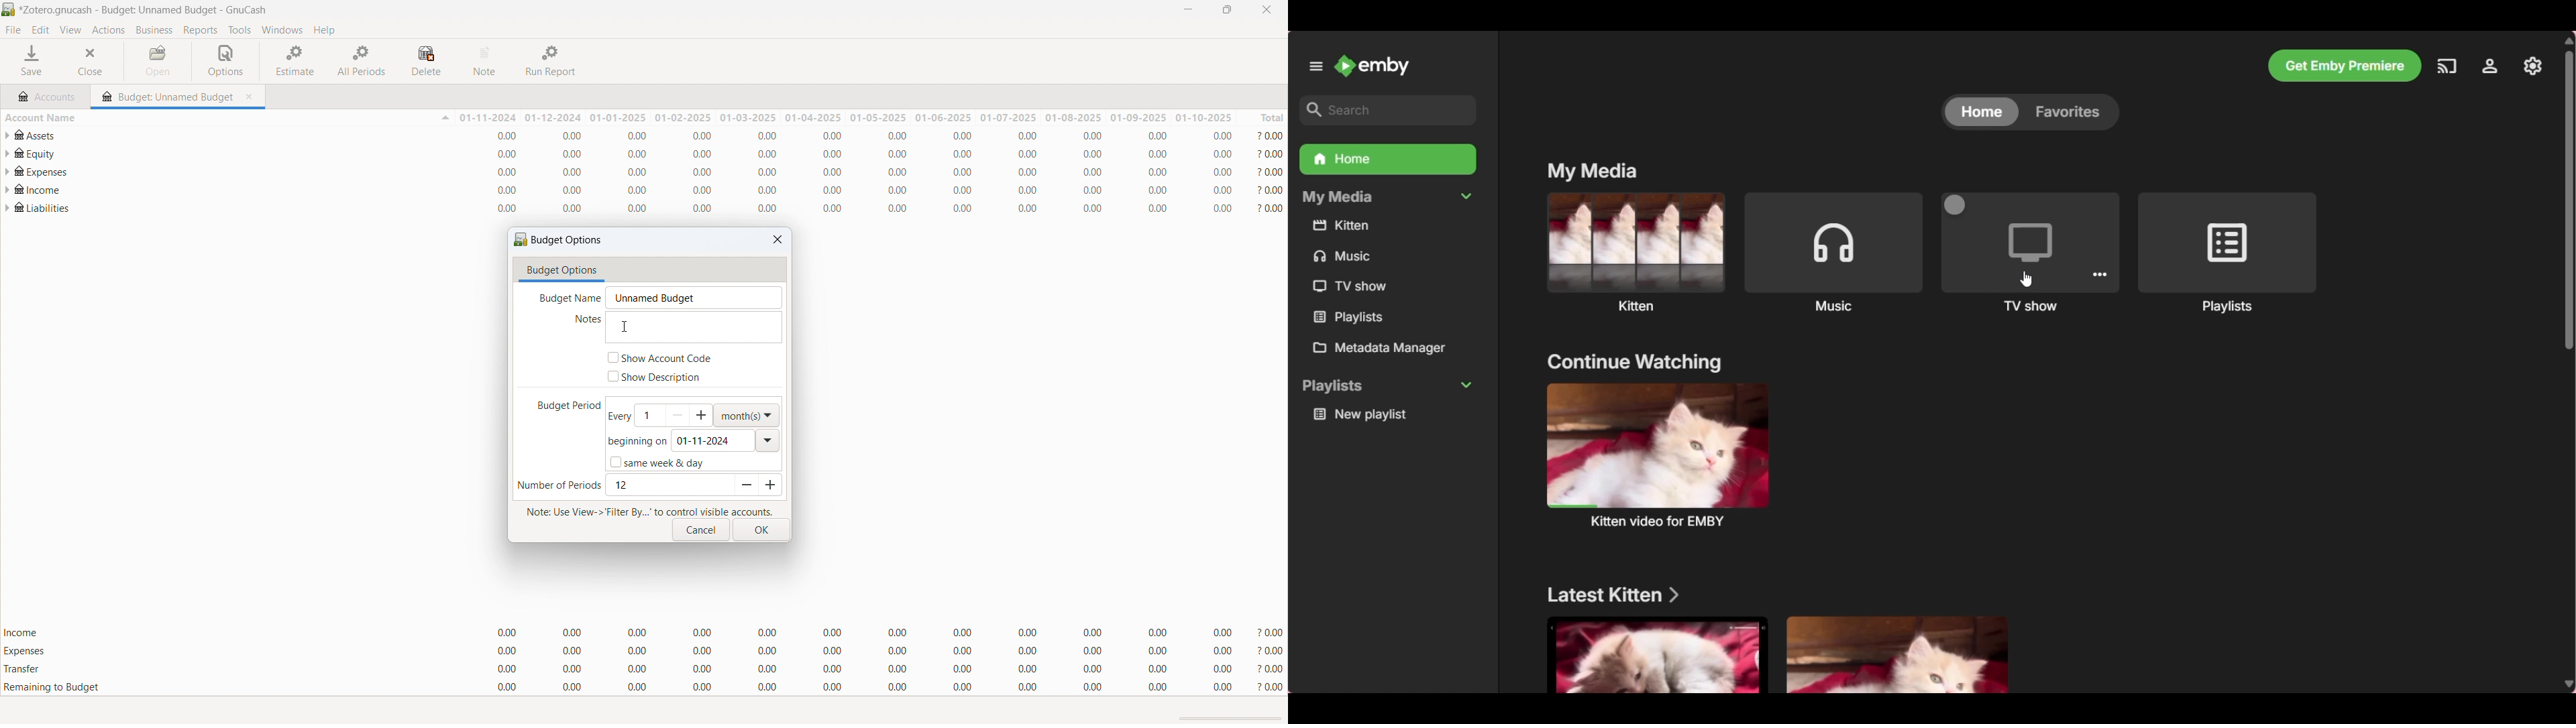 The height and width of the screenshot is (728, 2576). Describe the element at coordinates (618, 416) in the screenshot. I see `every` at that location.